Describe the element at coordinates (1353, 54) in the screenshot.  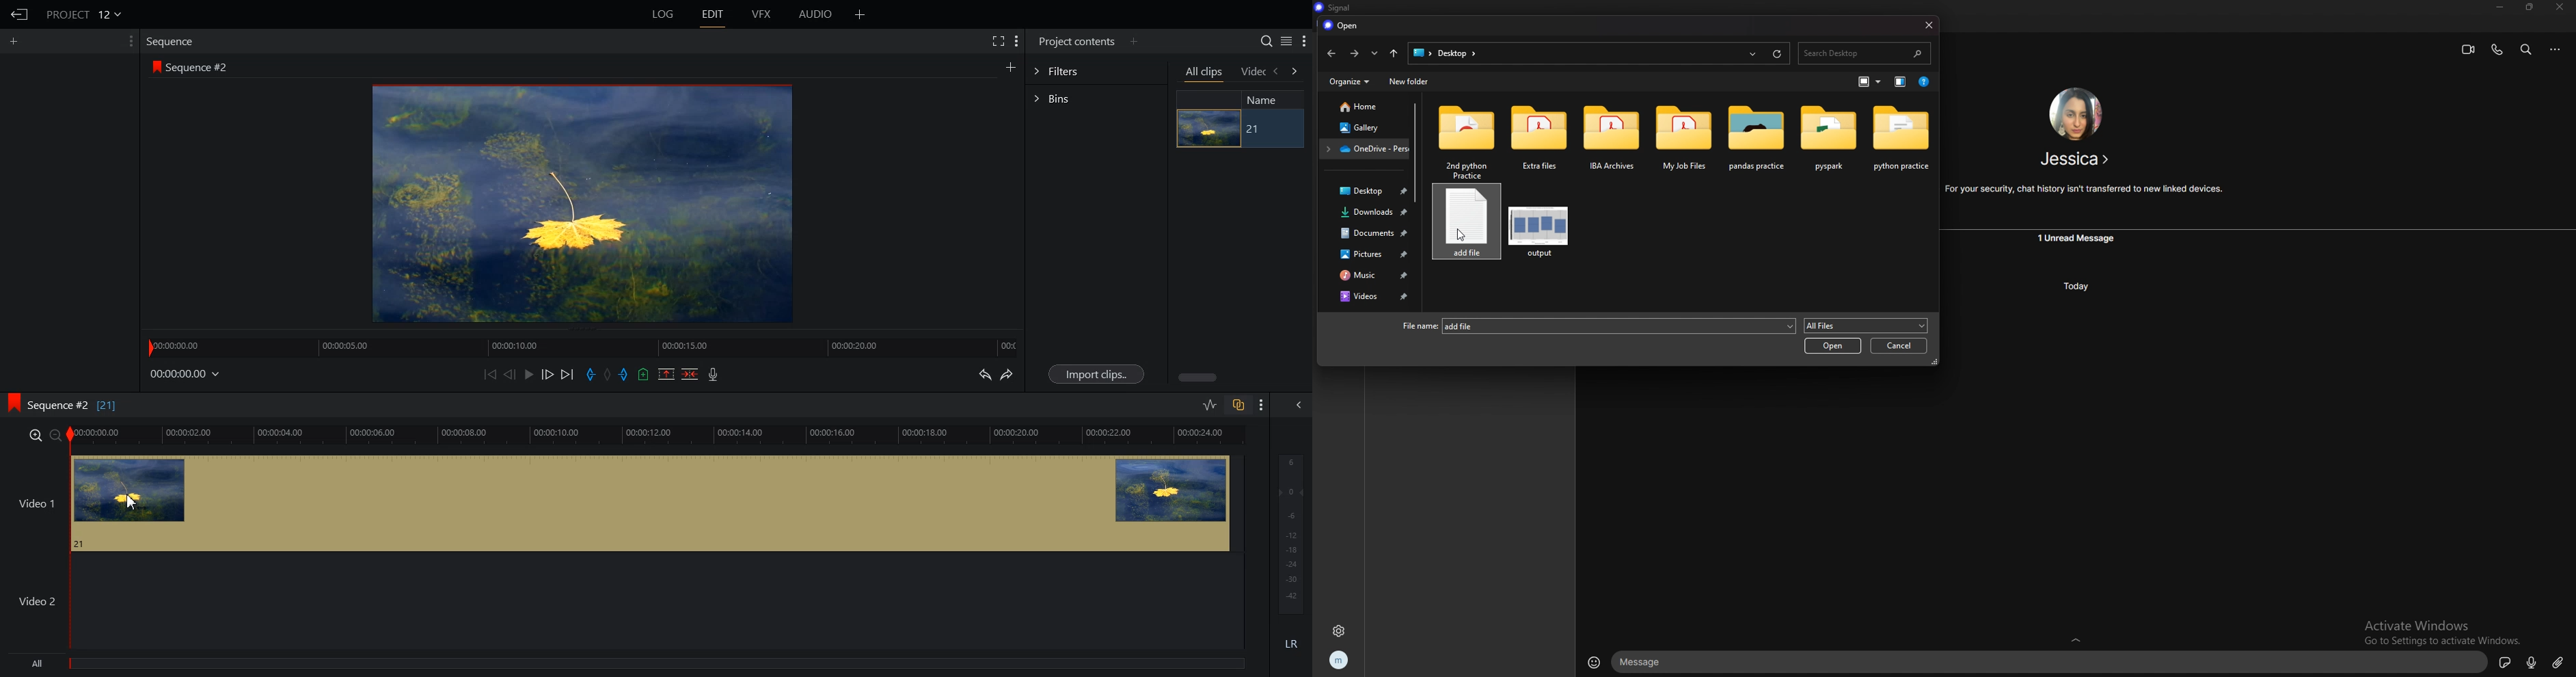
I see `forward` at that location.